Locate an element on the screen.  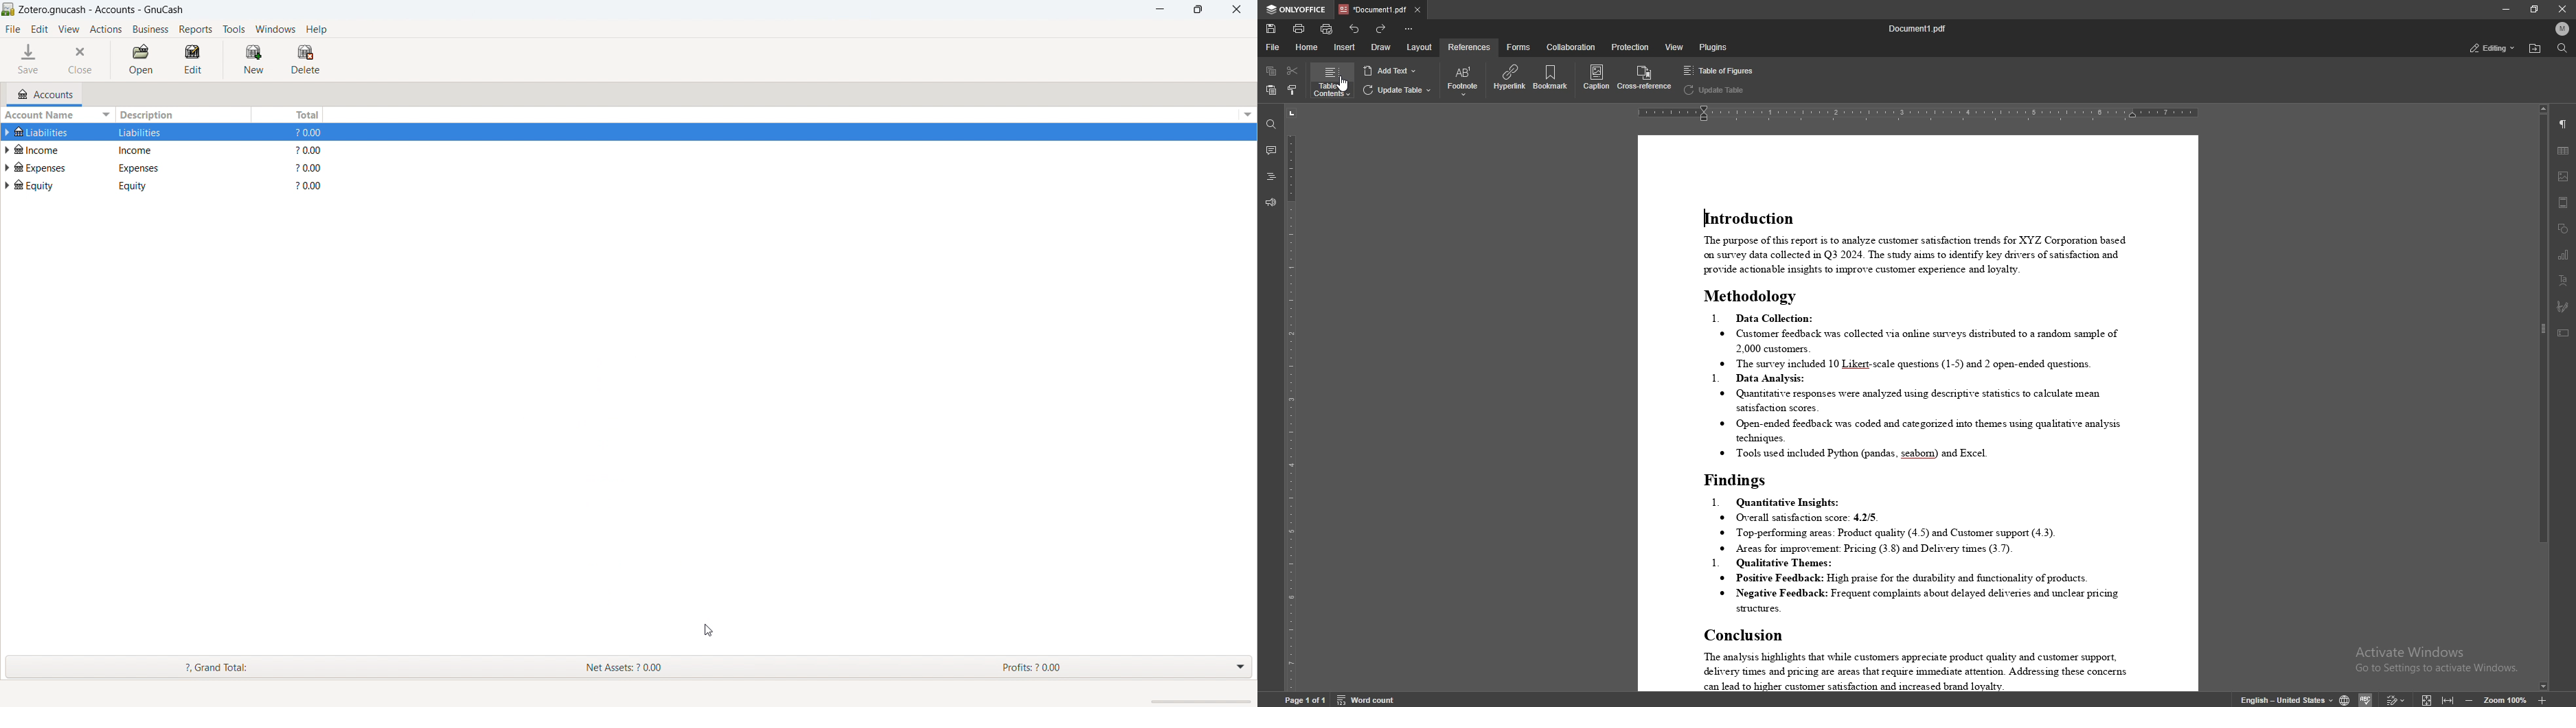
copy style is located at coordinates (1294, 91).